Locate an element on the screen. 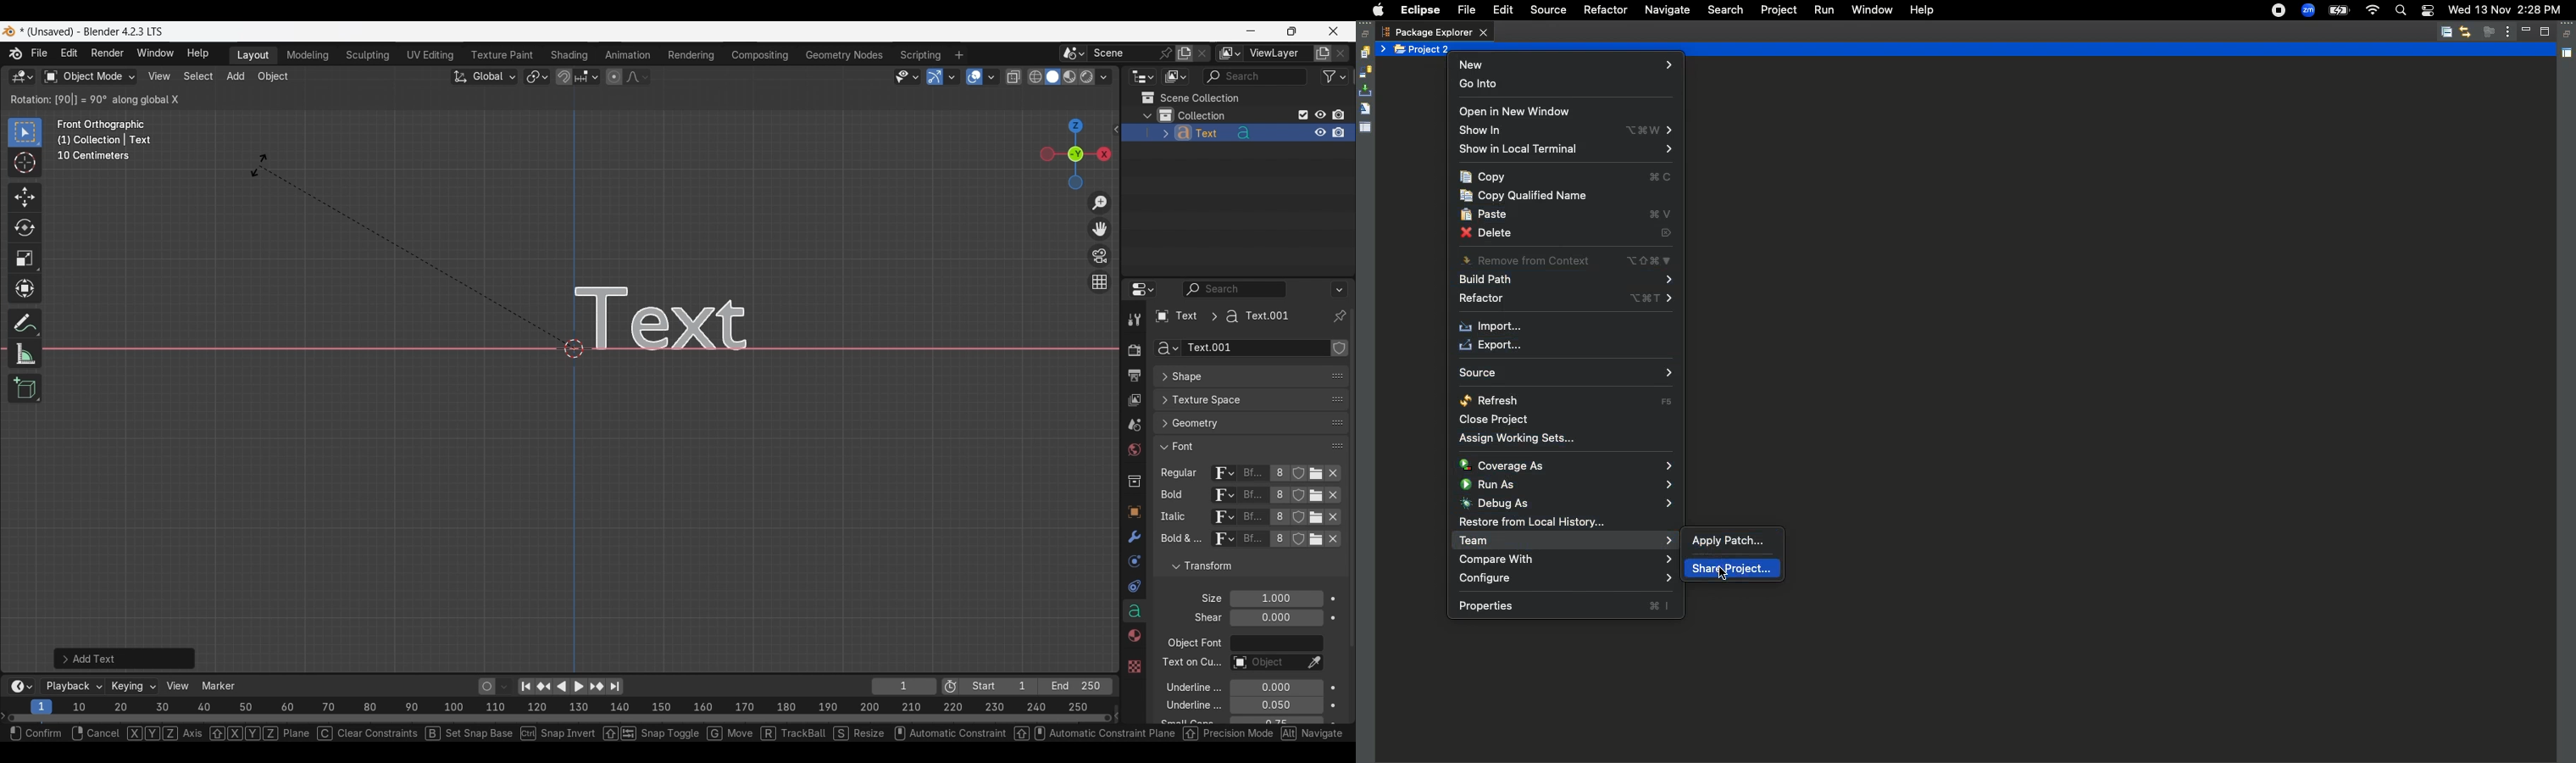 The height and width of the screenshot is (784, 2576). Click to collapse Transform is located at coordinates (1239, 567).